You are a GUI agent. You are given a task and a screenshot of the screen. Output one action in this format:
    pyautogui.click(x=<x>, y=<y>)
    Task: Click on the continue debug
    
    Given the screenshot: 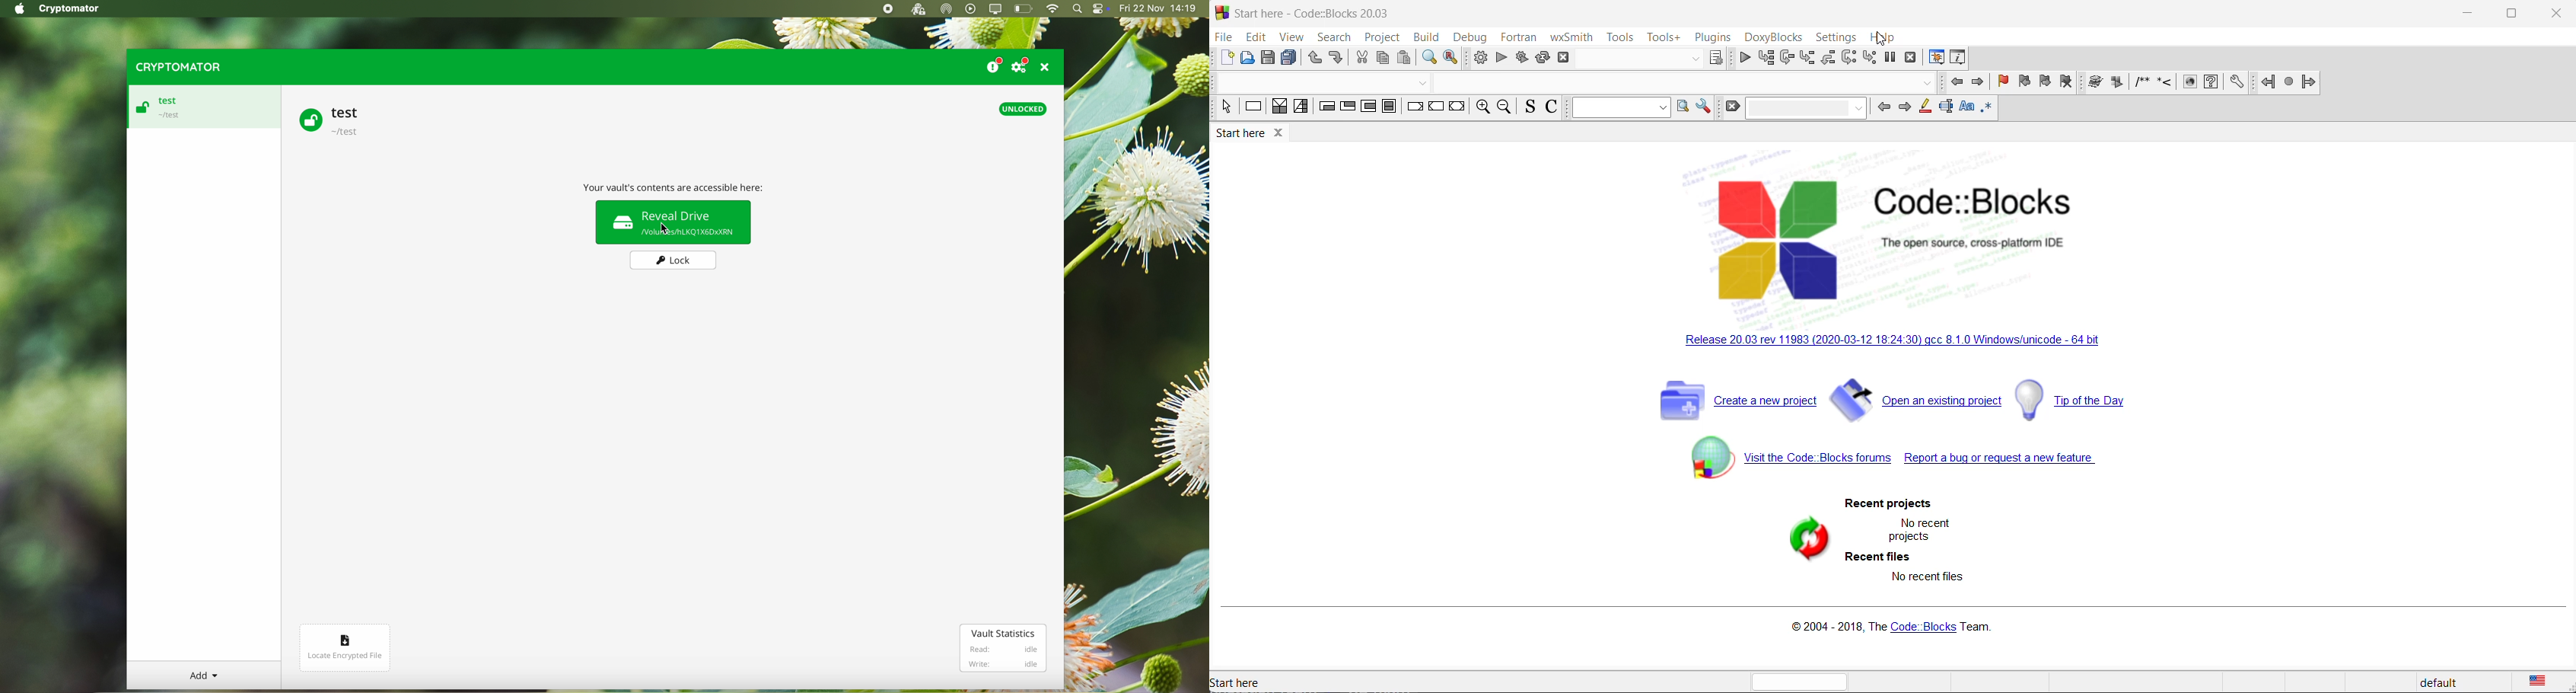 What is the action you would take?
    pyautogui.click(x=1744, y=59)
    